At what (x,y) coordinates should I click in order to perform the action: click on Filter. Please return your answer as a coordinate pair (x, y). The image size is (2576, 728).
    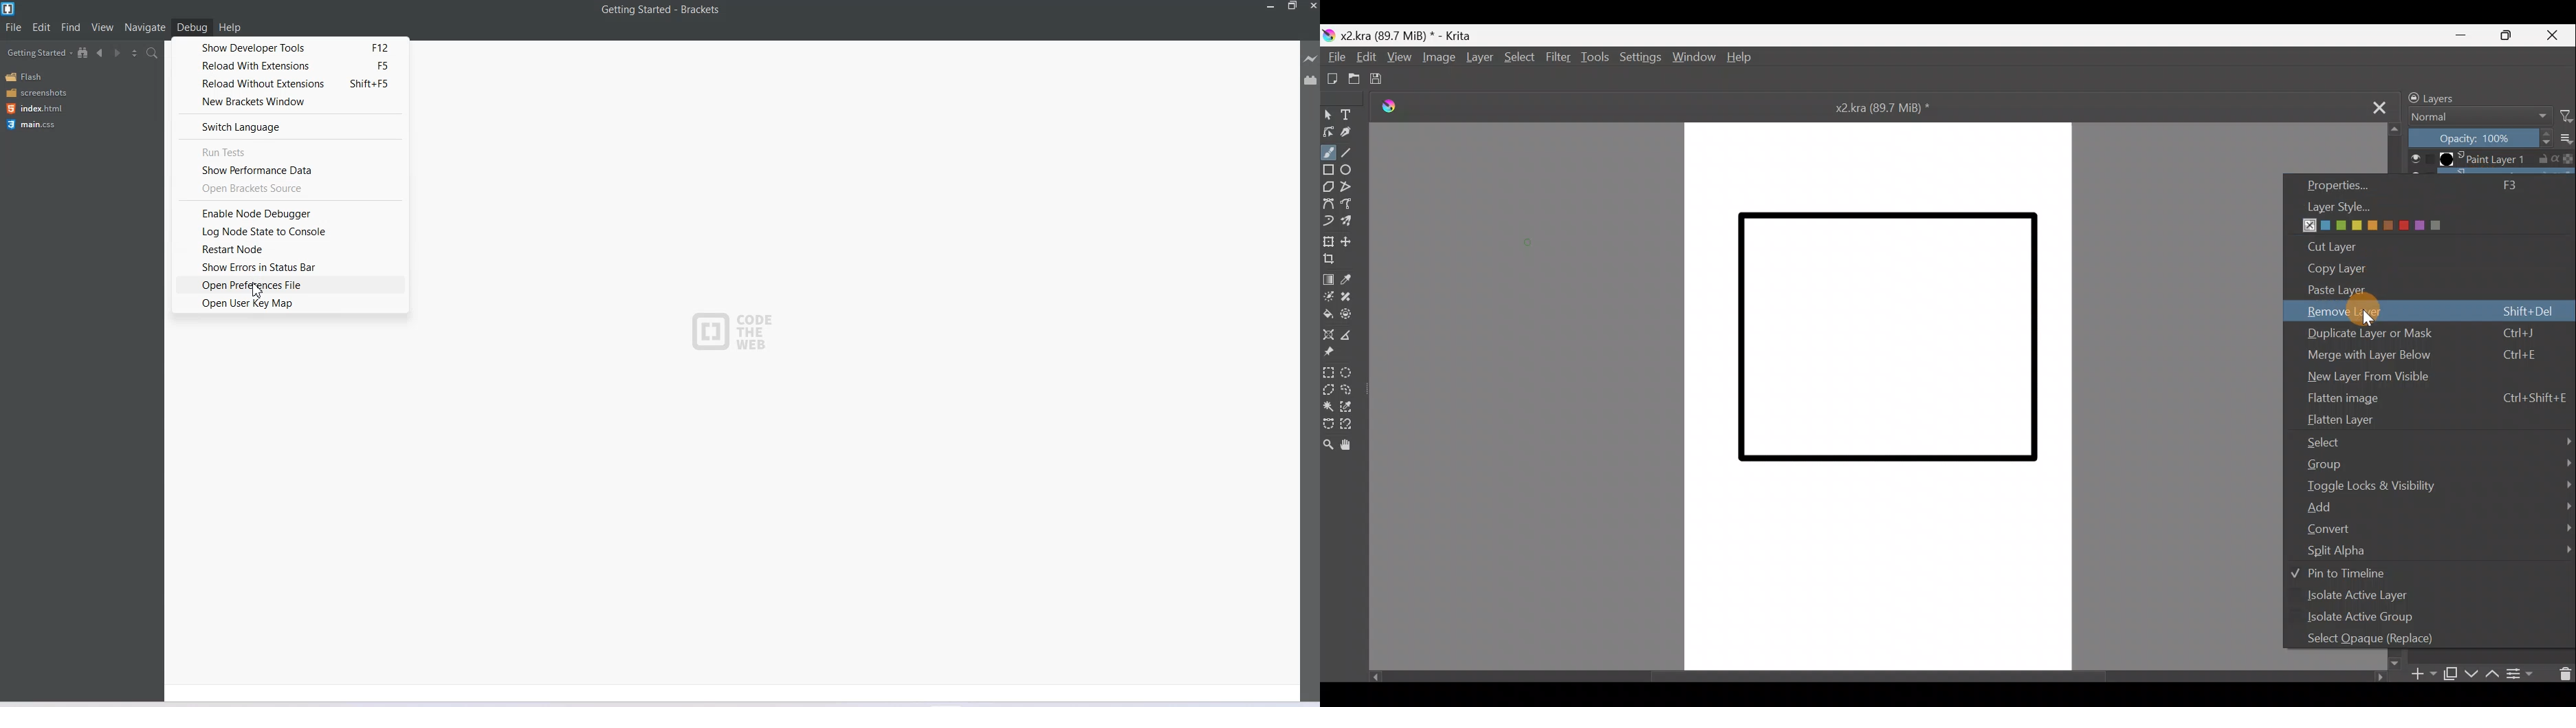
    Looking at the image, I should click on (2565, 117).